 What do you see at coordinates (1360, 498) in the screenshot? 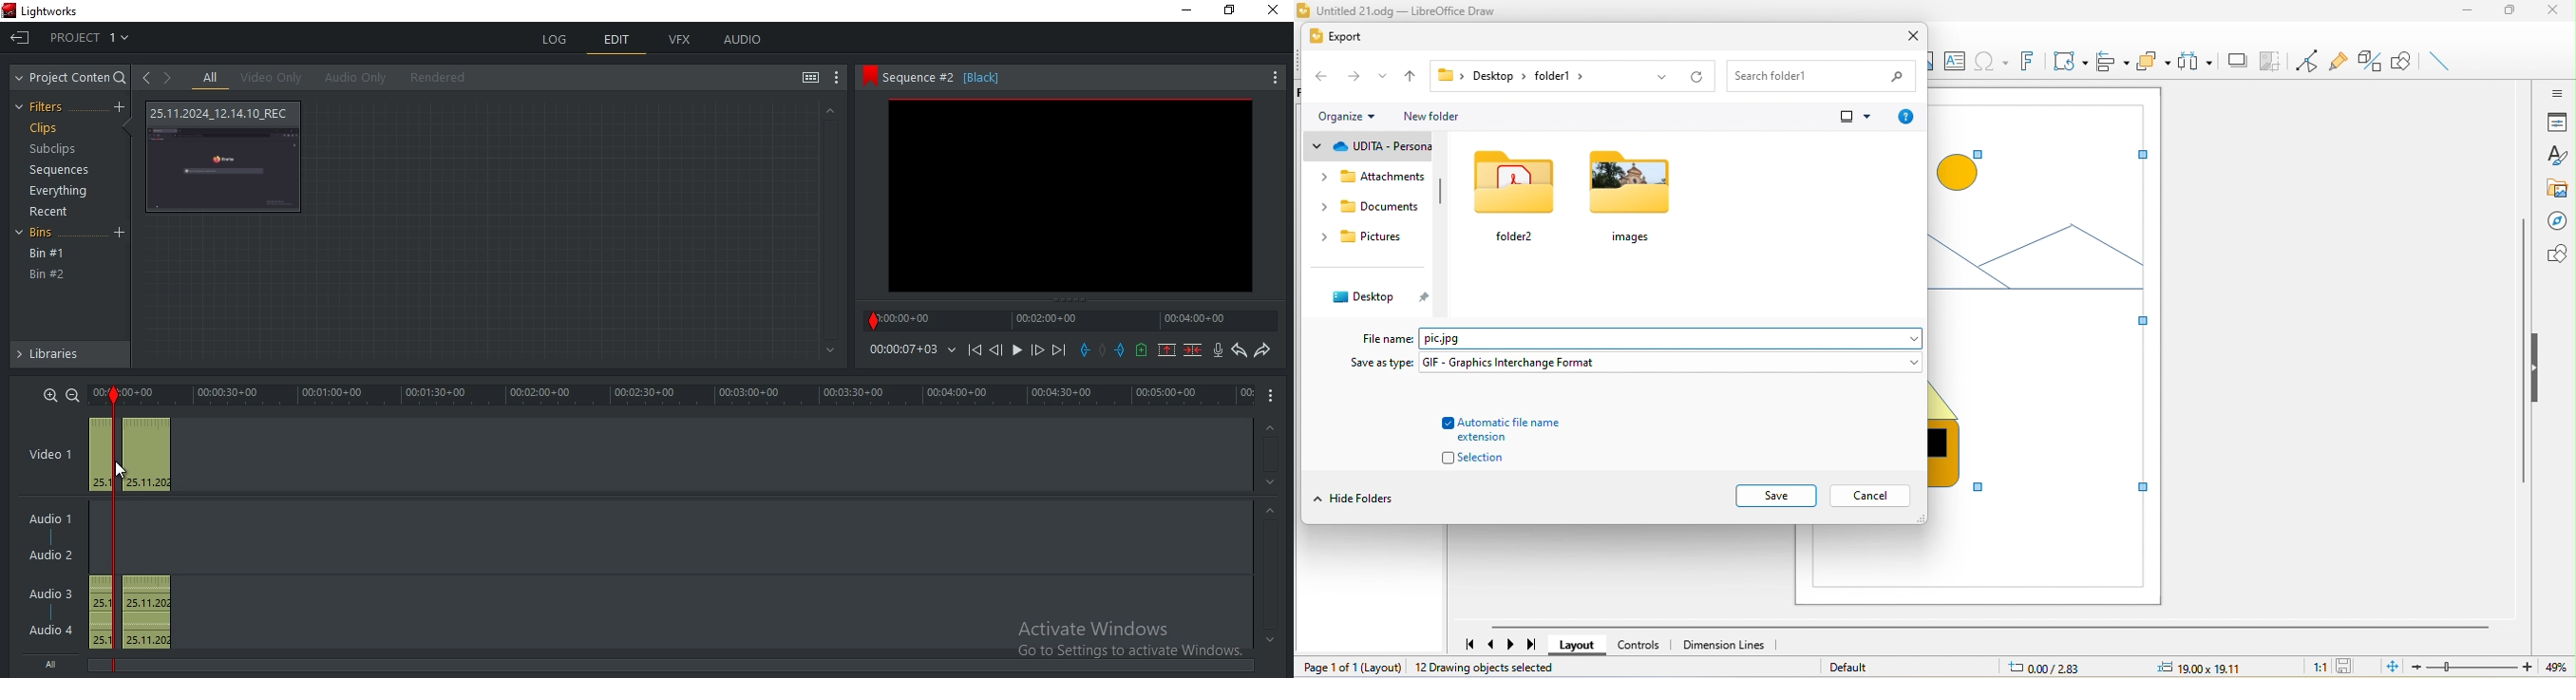
I see `hide folders` at bounding box center [1360, 498].